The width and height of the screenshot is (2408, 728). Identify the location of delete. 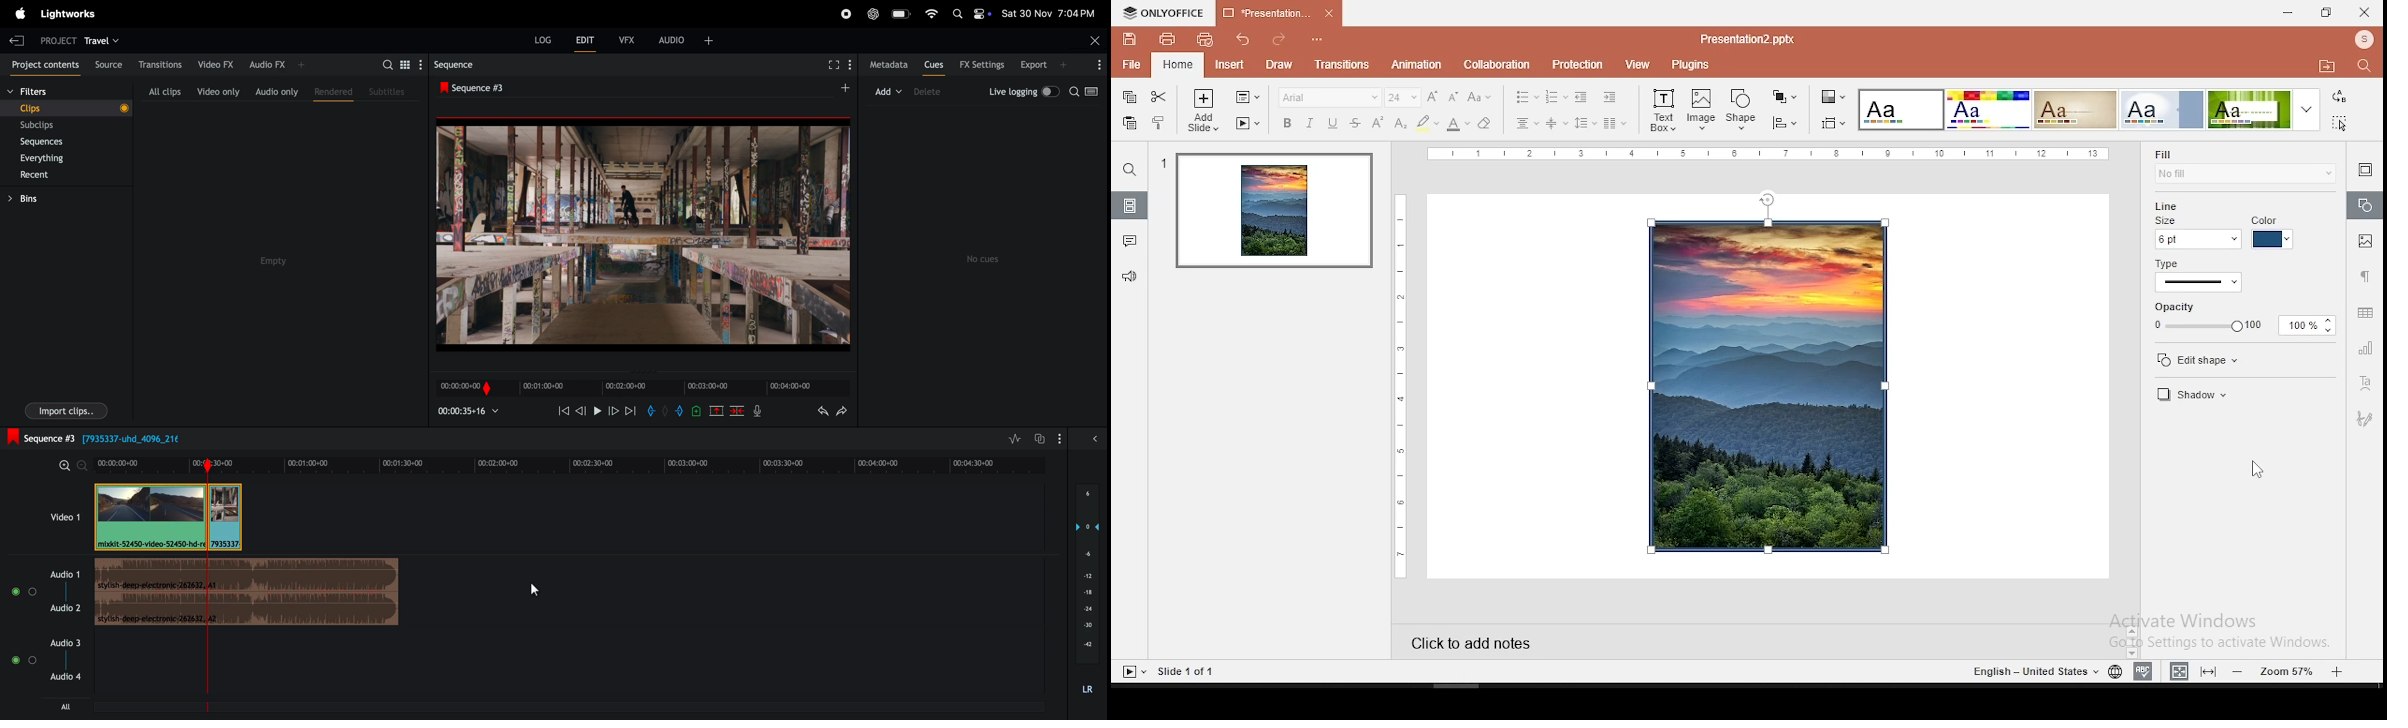
(932, 92).